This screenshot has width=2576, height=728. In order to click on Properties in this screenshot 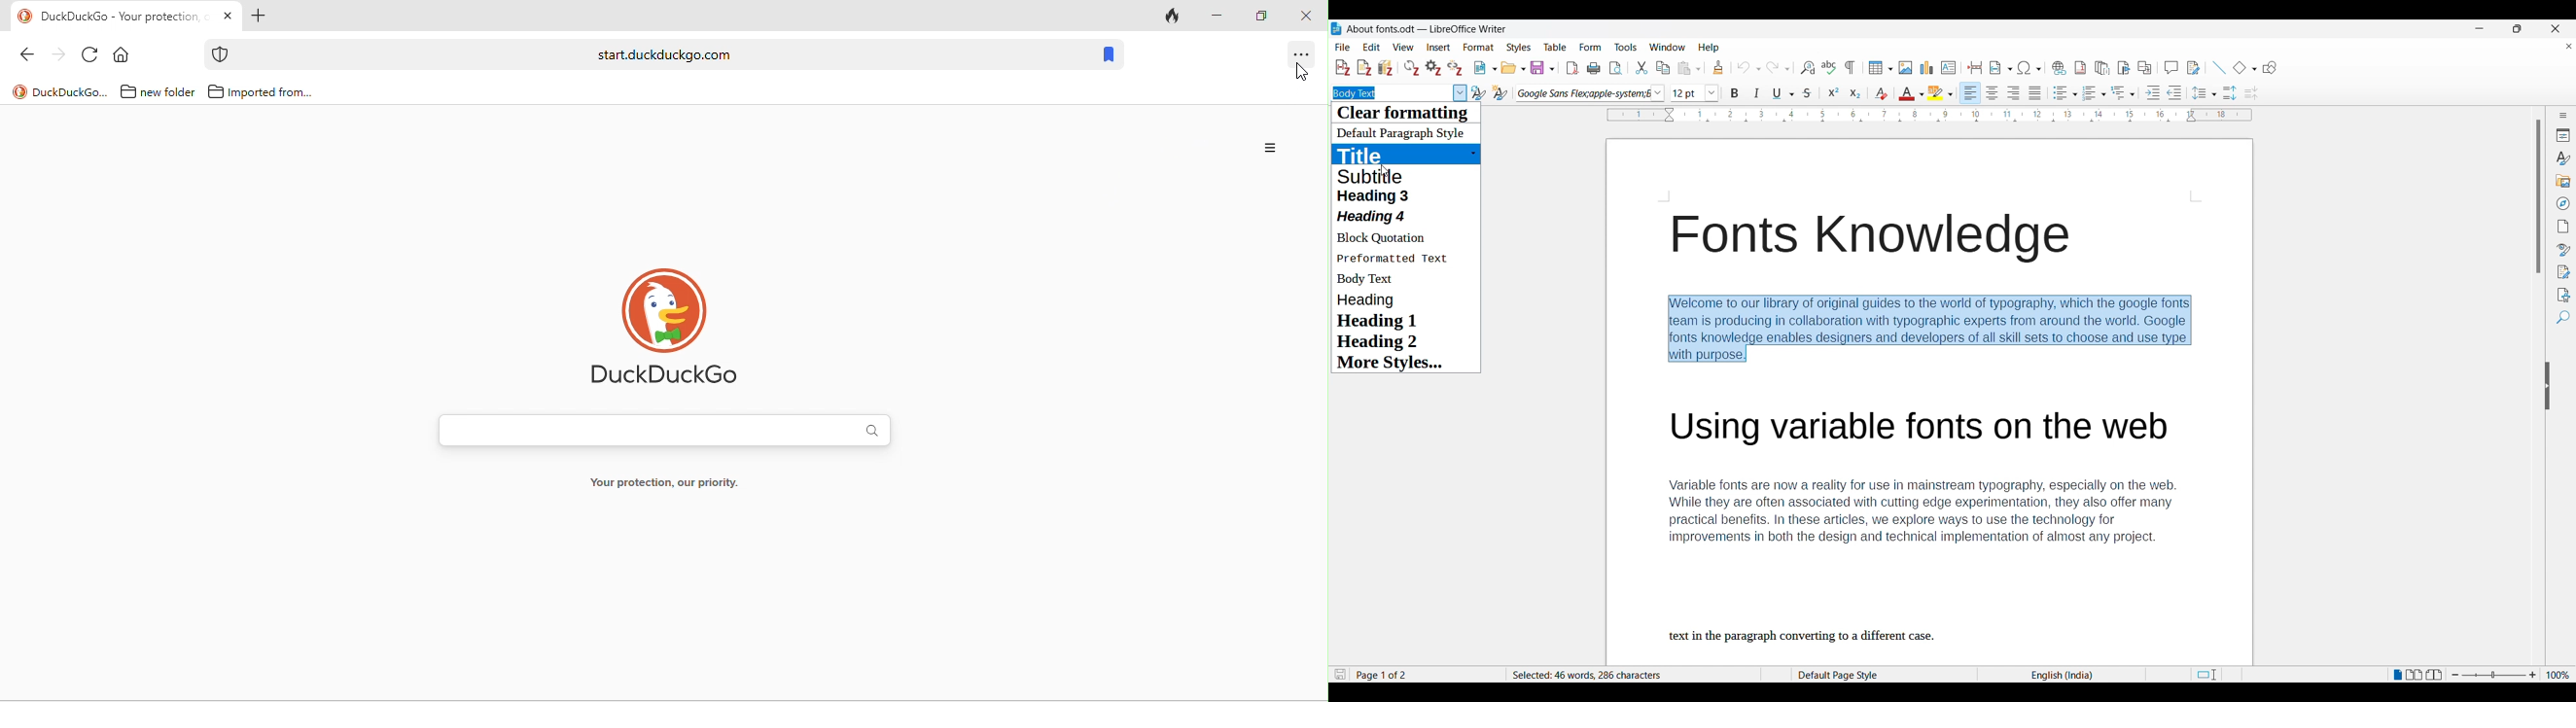, I will do `click(2564, 135)`.